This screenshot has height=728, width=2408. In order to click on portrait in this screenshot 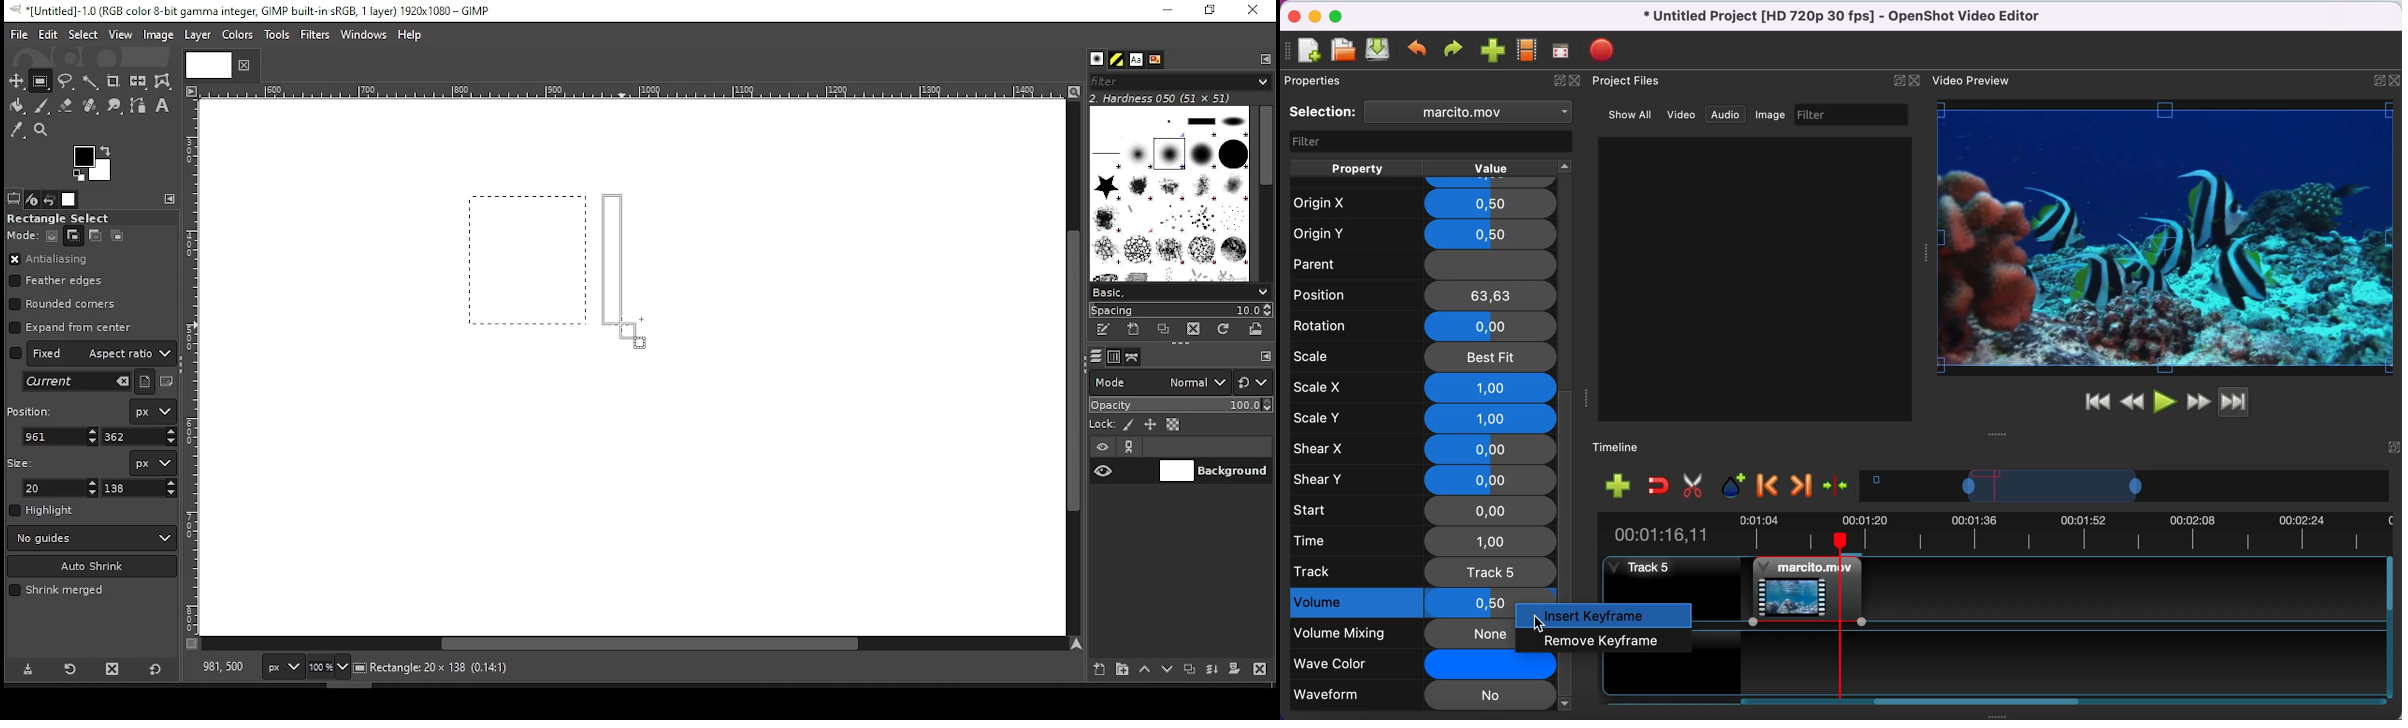, I will do `click(146, 381)`.